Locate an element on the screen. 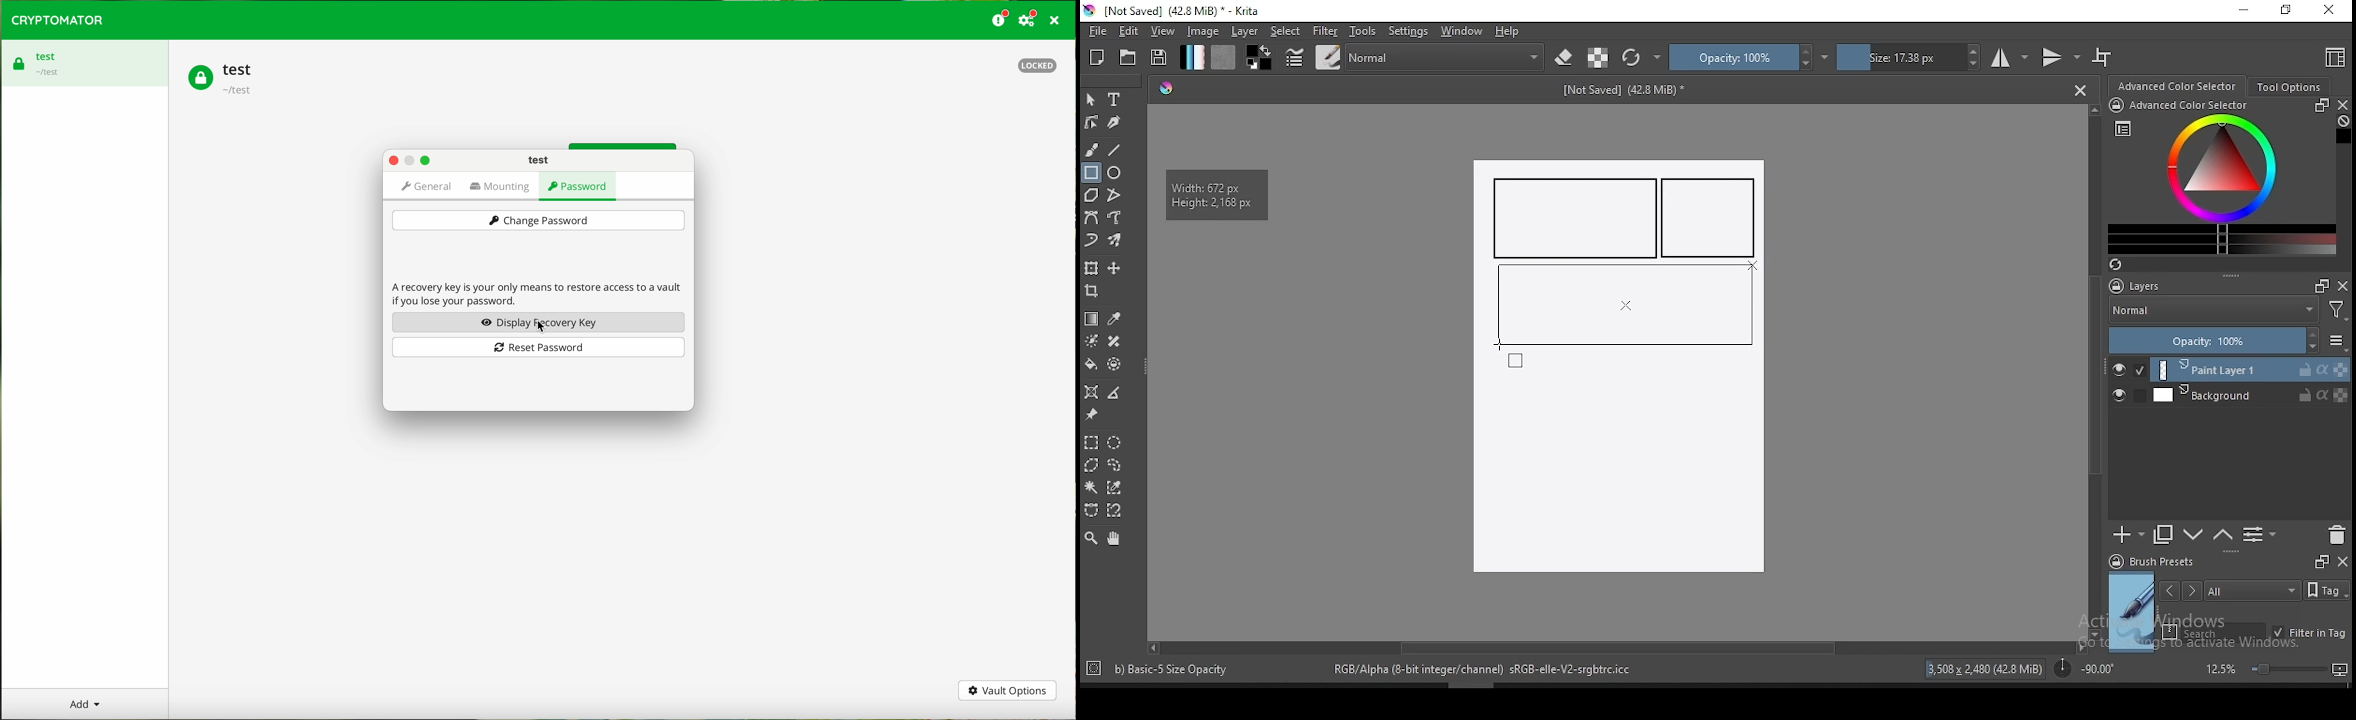 This screenshot has height=728, width=2380. freehand selection tool is located at coordinates (1115, 465).